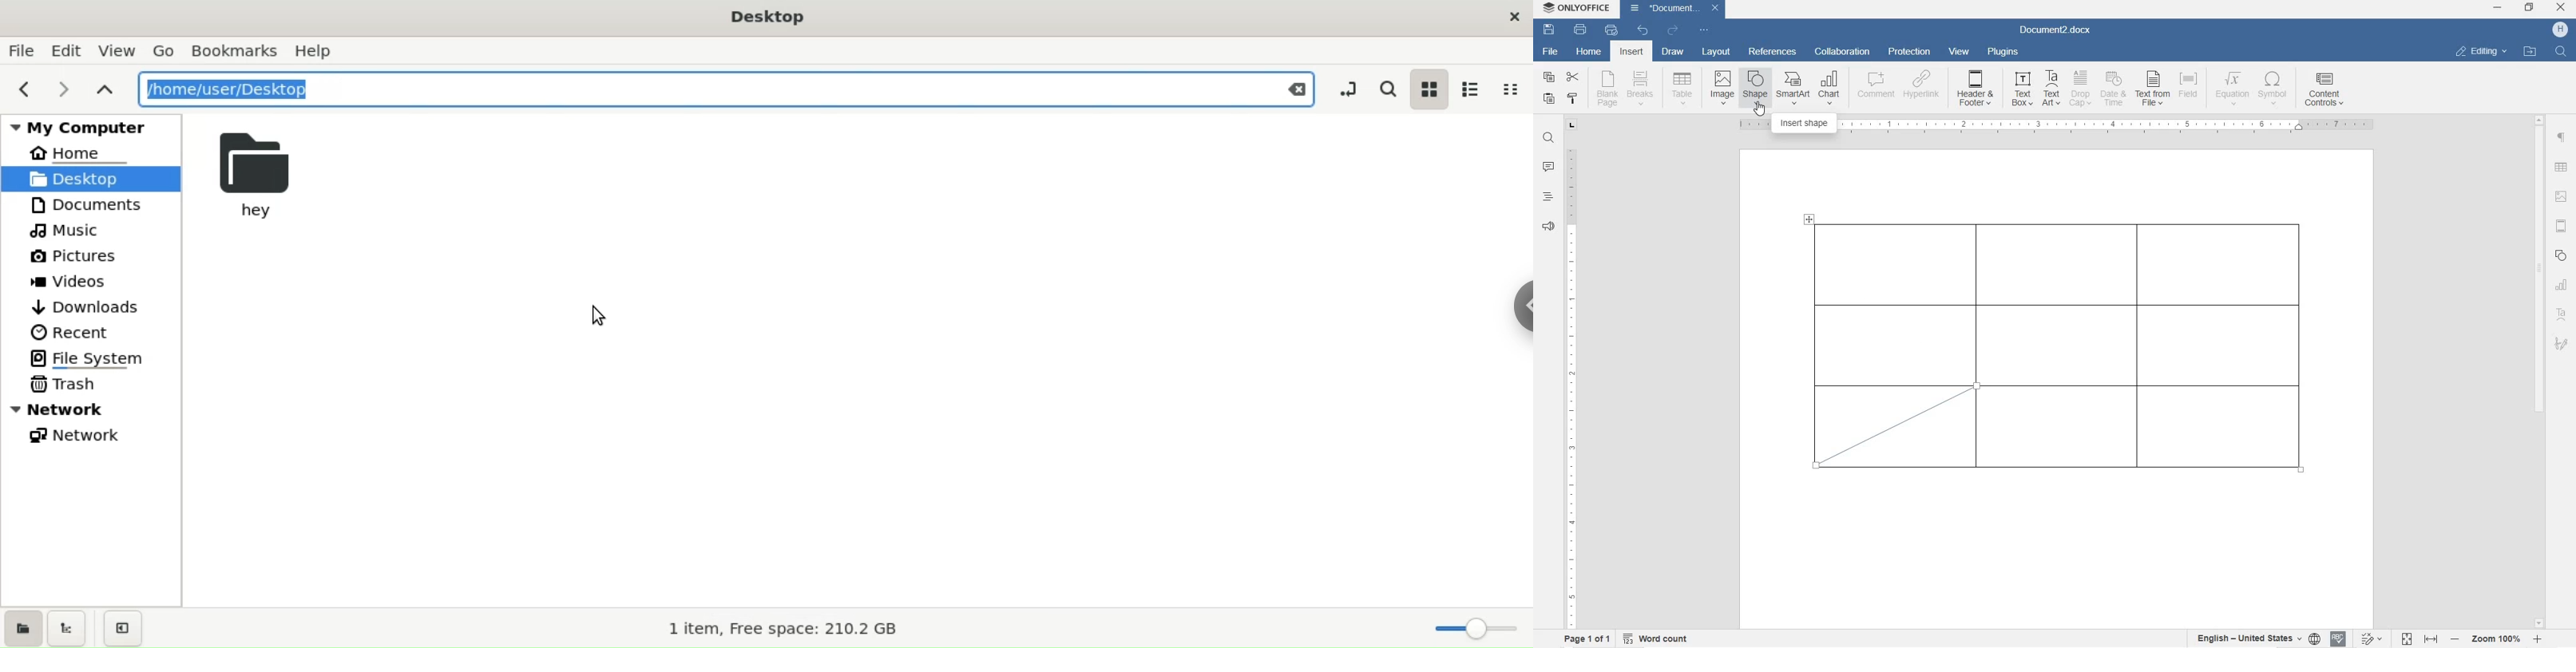 The width and height of the screenshot is (2576, 672). I want to click on ruler, so click(2115, 127).